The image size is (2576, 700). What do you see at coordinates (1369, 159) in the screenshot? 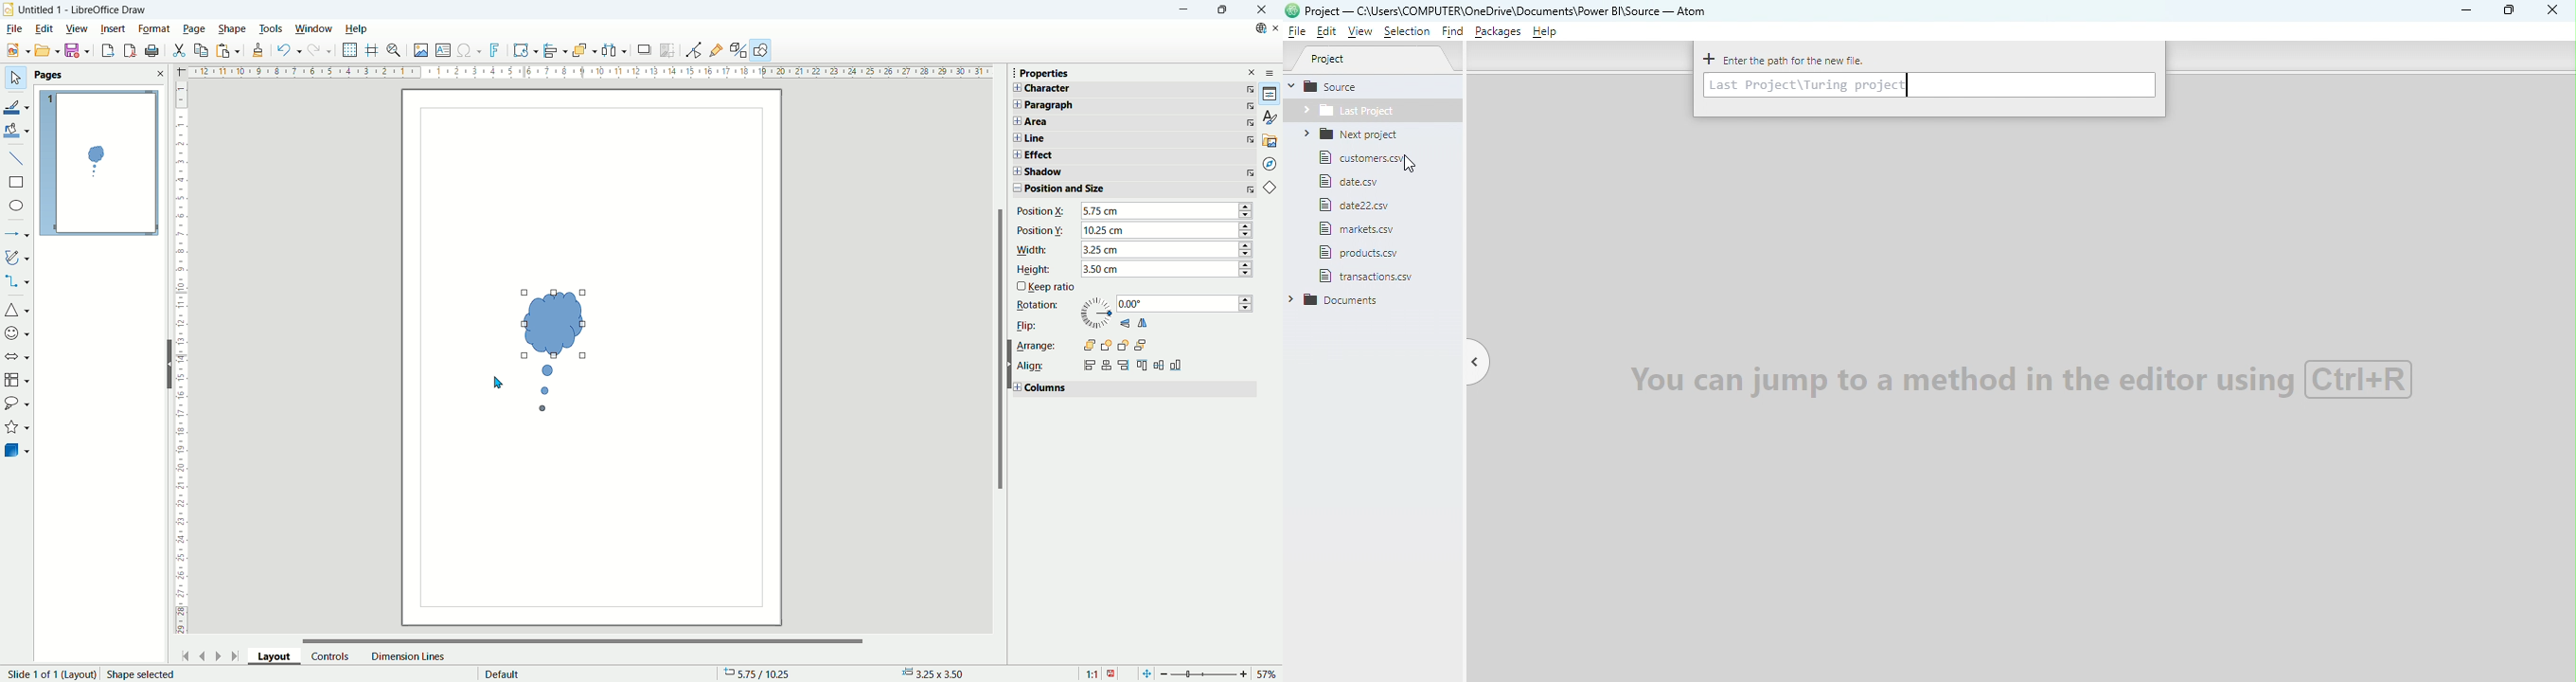
I see `File` at bounding box center [1369, 159].